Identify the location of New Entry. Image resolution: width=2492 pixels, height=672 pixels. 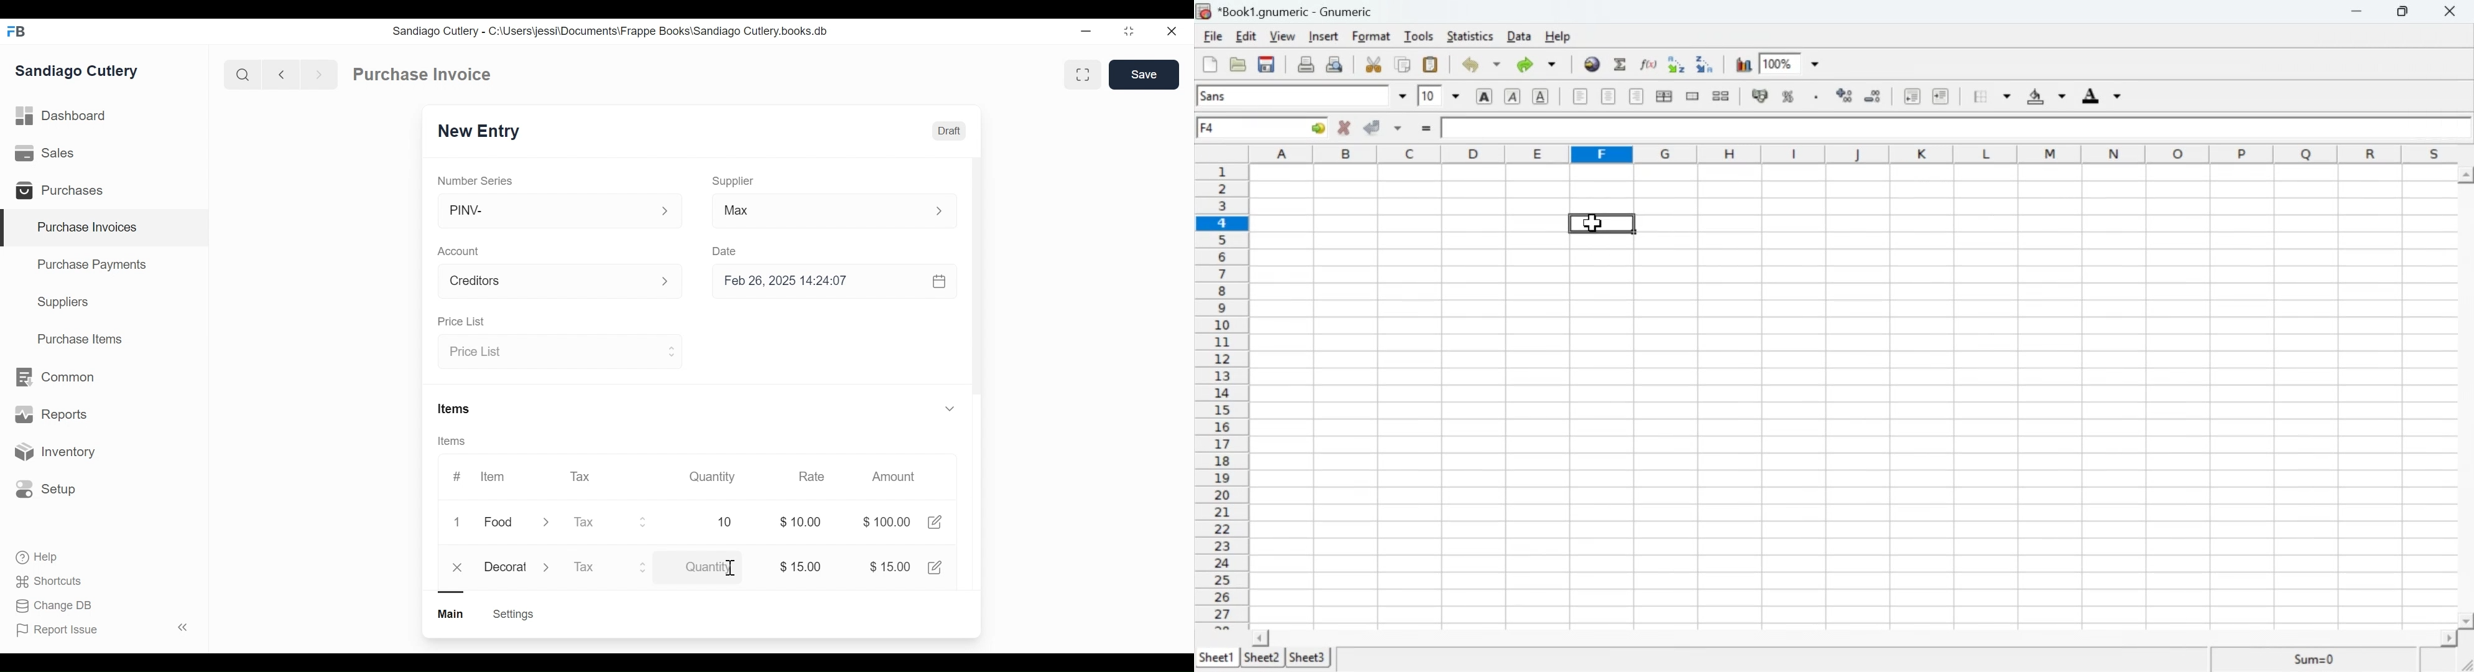
(482, 132).